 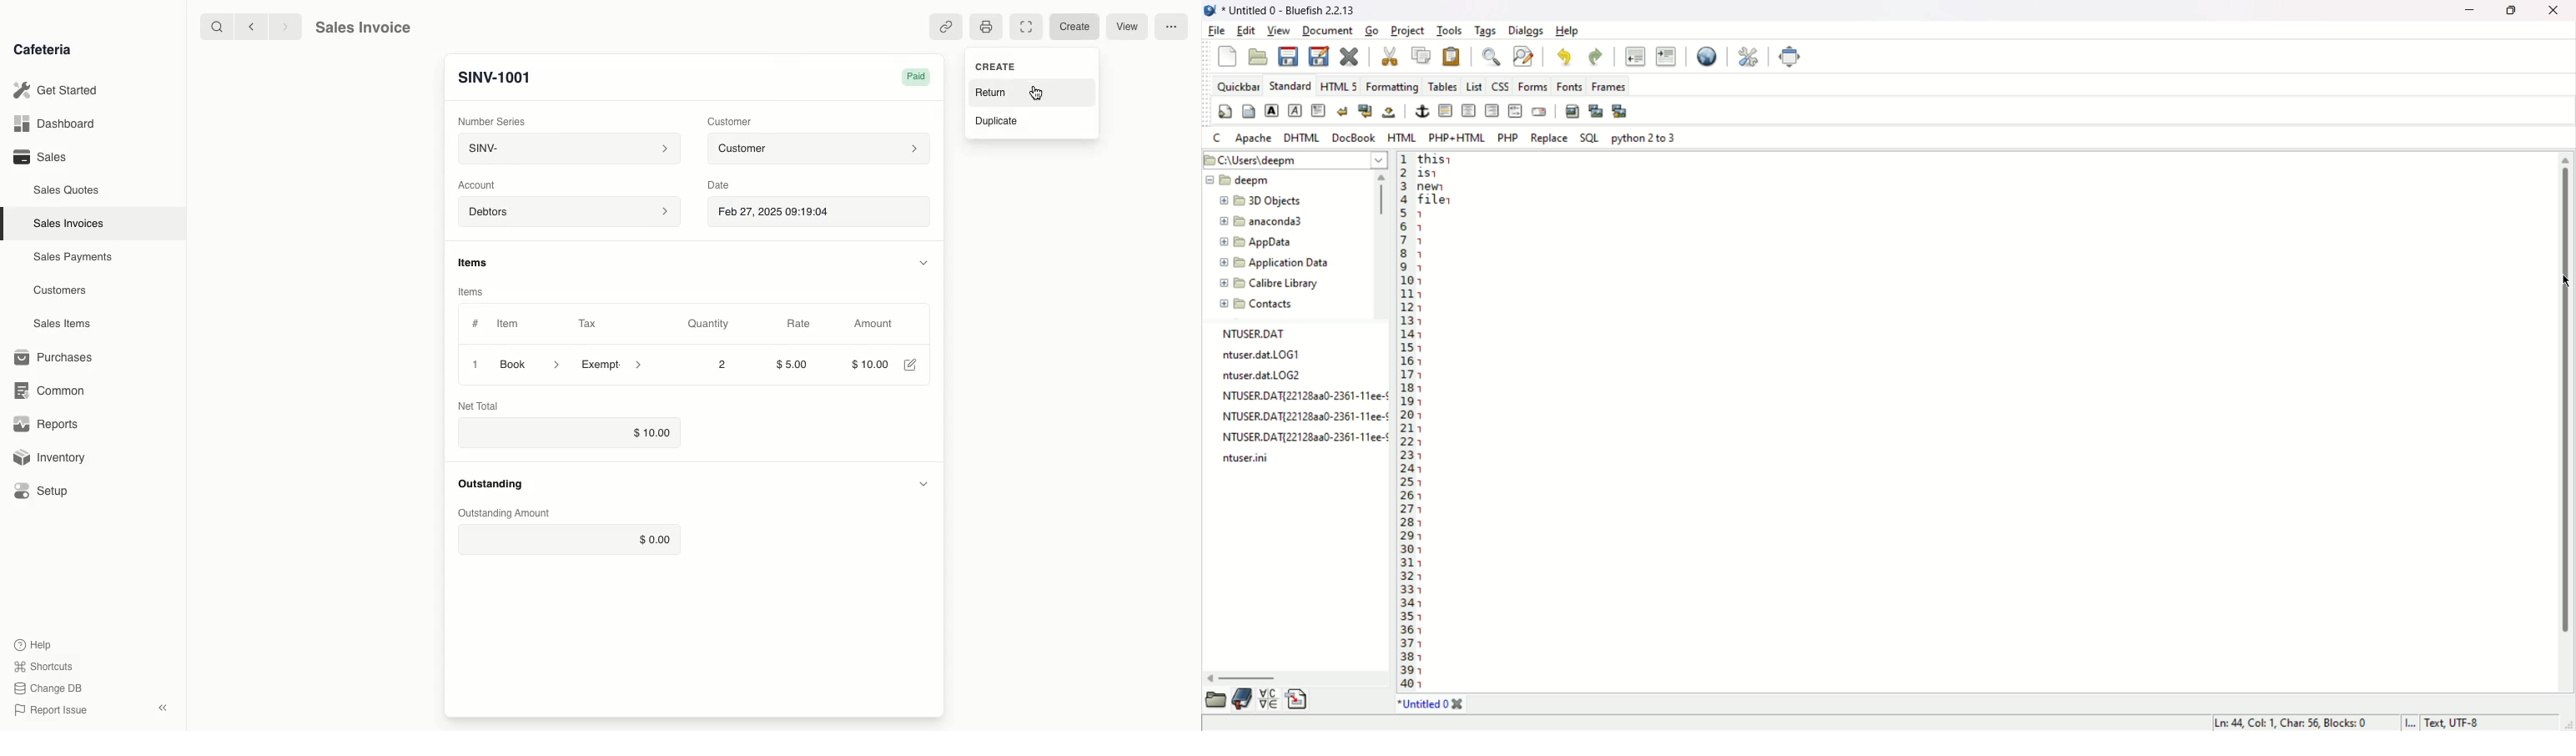 What do you see at coordinates (363, 28) in the screenshot?
I see `Sales Invoice` at bounding box center [363, 28].